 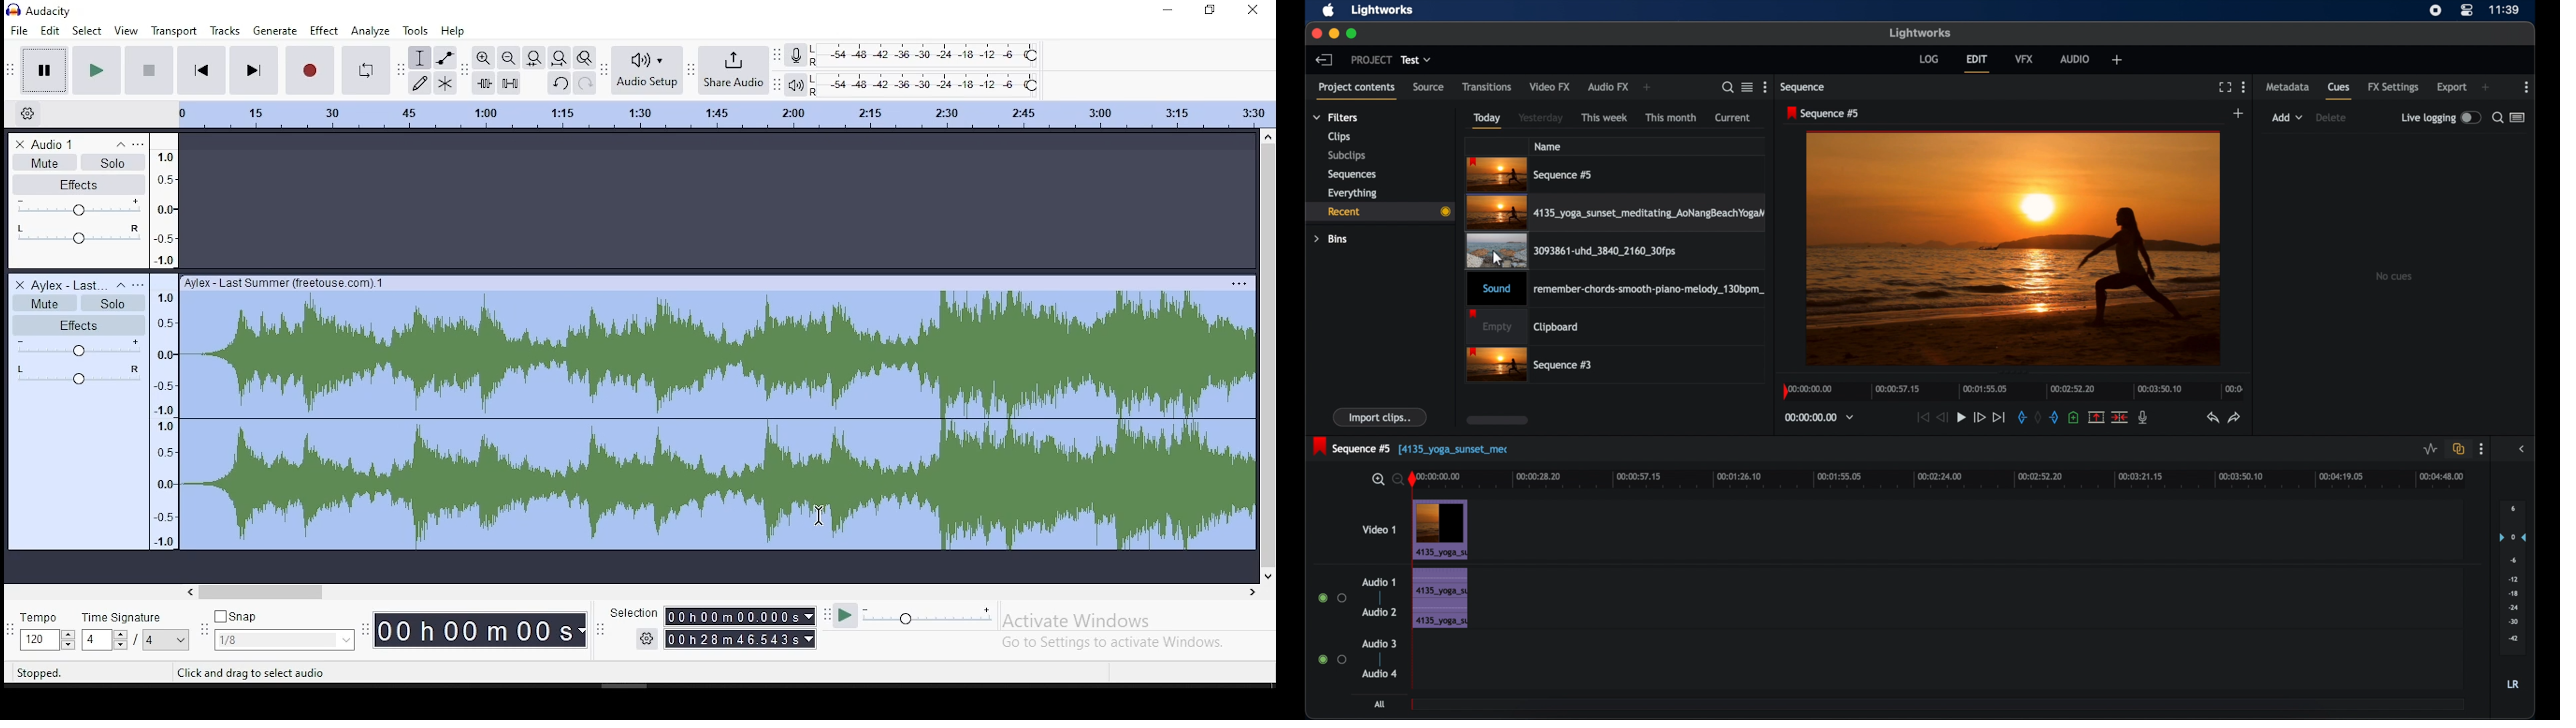 I want to click on toggle list or tile view, so click(x=1747, y=87).